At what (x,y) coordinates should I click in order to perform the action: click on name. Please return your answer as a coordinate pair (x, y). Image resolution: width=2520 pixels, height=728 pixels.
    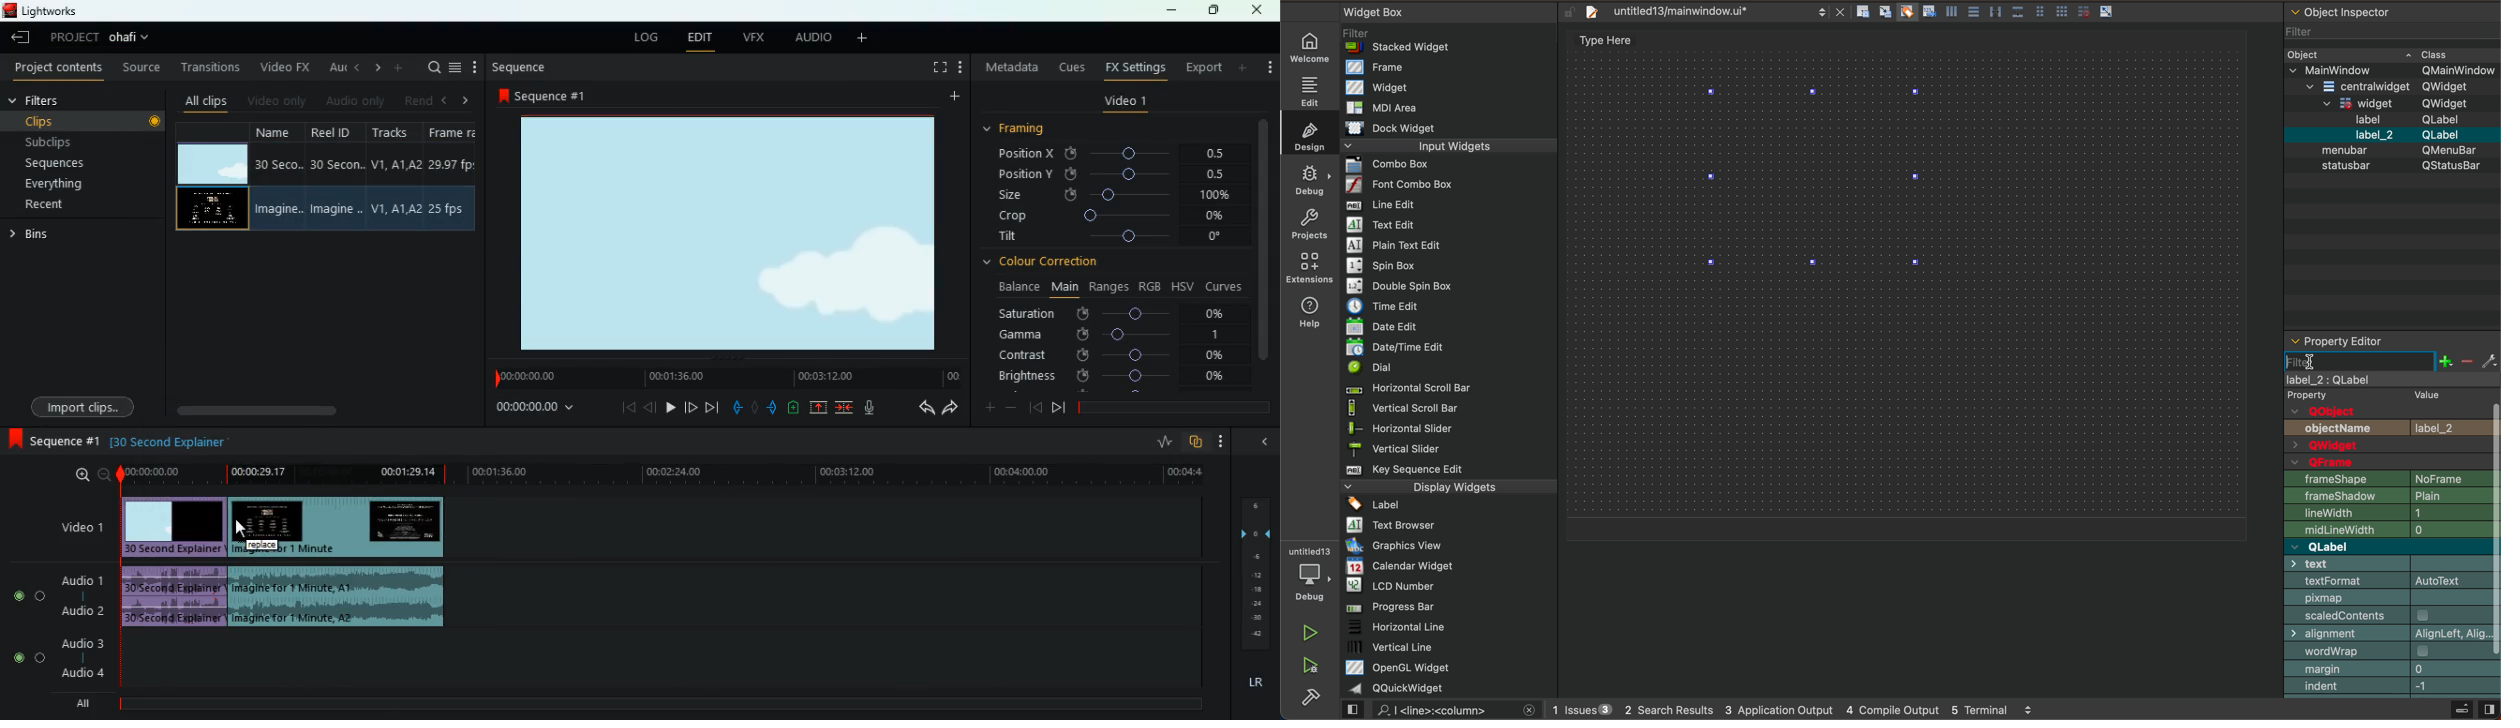
    Looking at the image, I should click on (279, 178).